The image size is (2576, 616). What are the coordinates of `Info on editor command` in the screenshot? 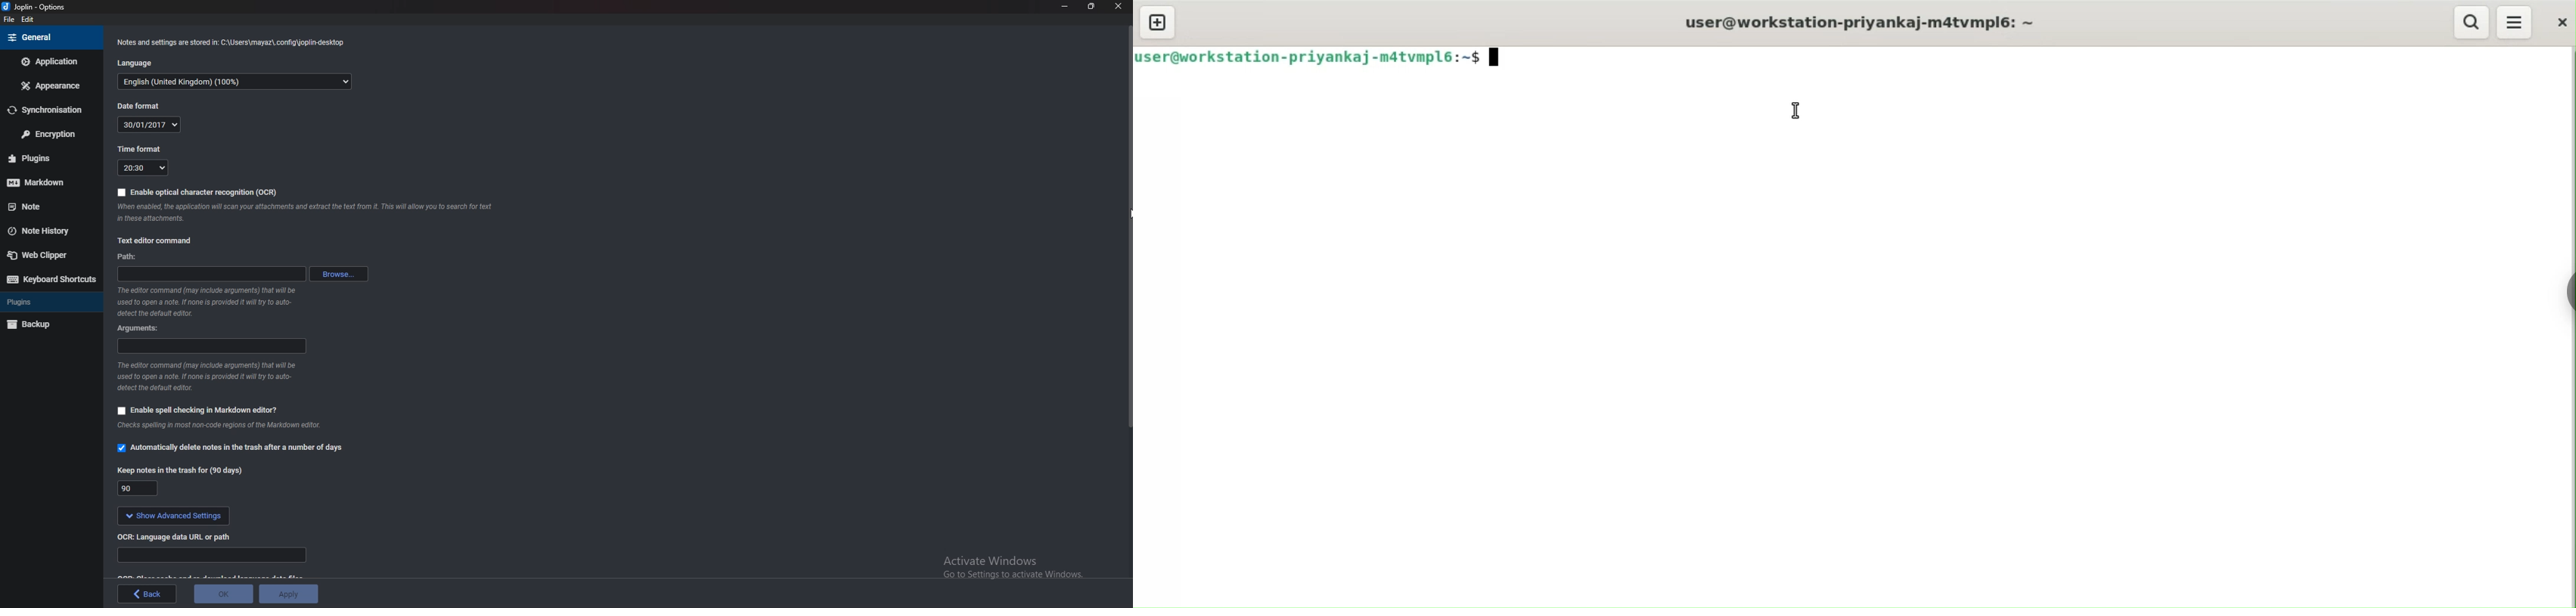 It's located at (214, 377).